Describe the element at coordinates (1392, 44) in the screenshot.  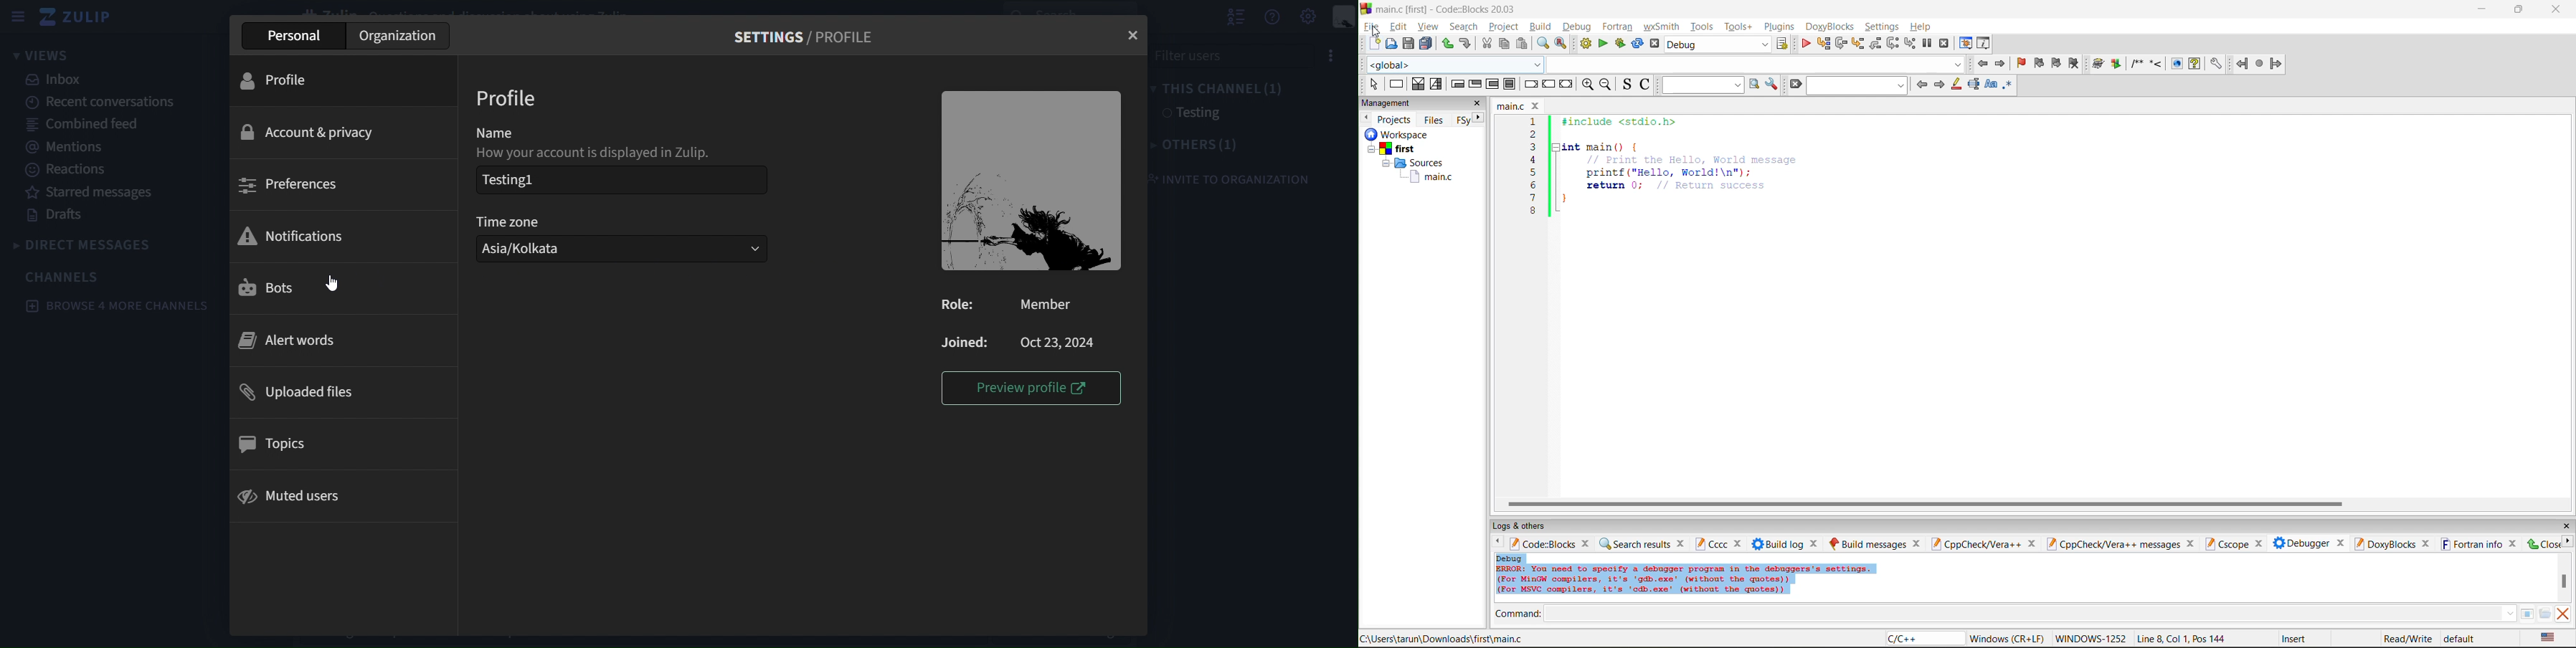
I see `open` at that location.